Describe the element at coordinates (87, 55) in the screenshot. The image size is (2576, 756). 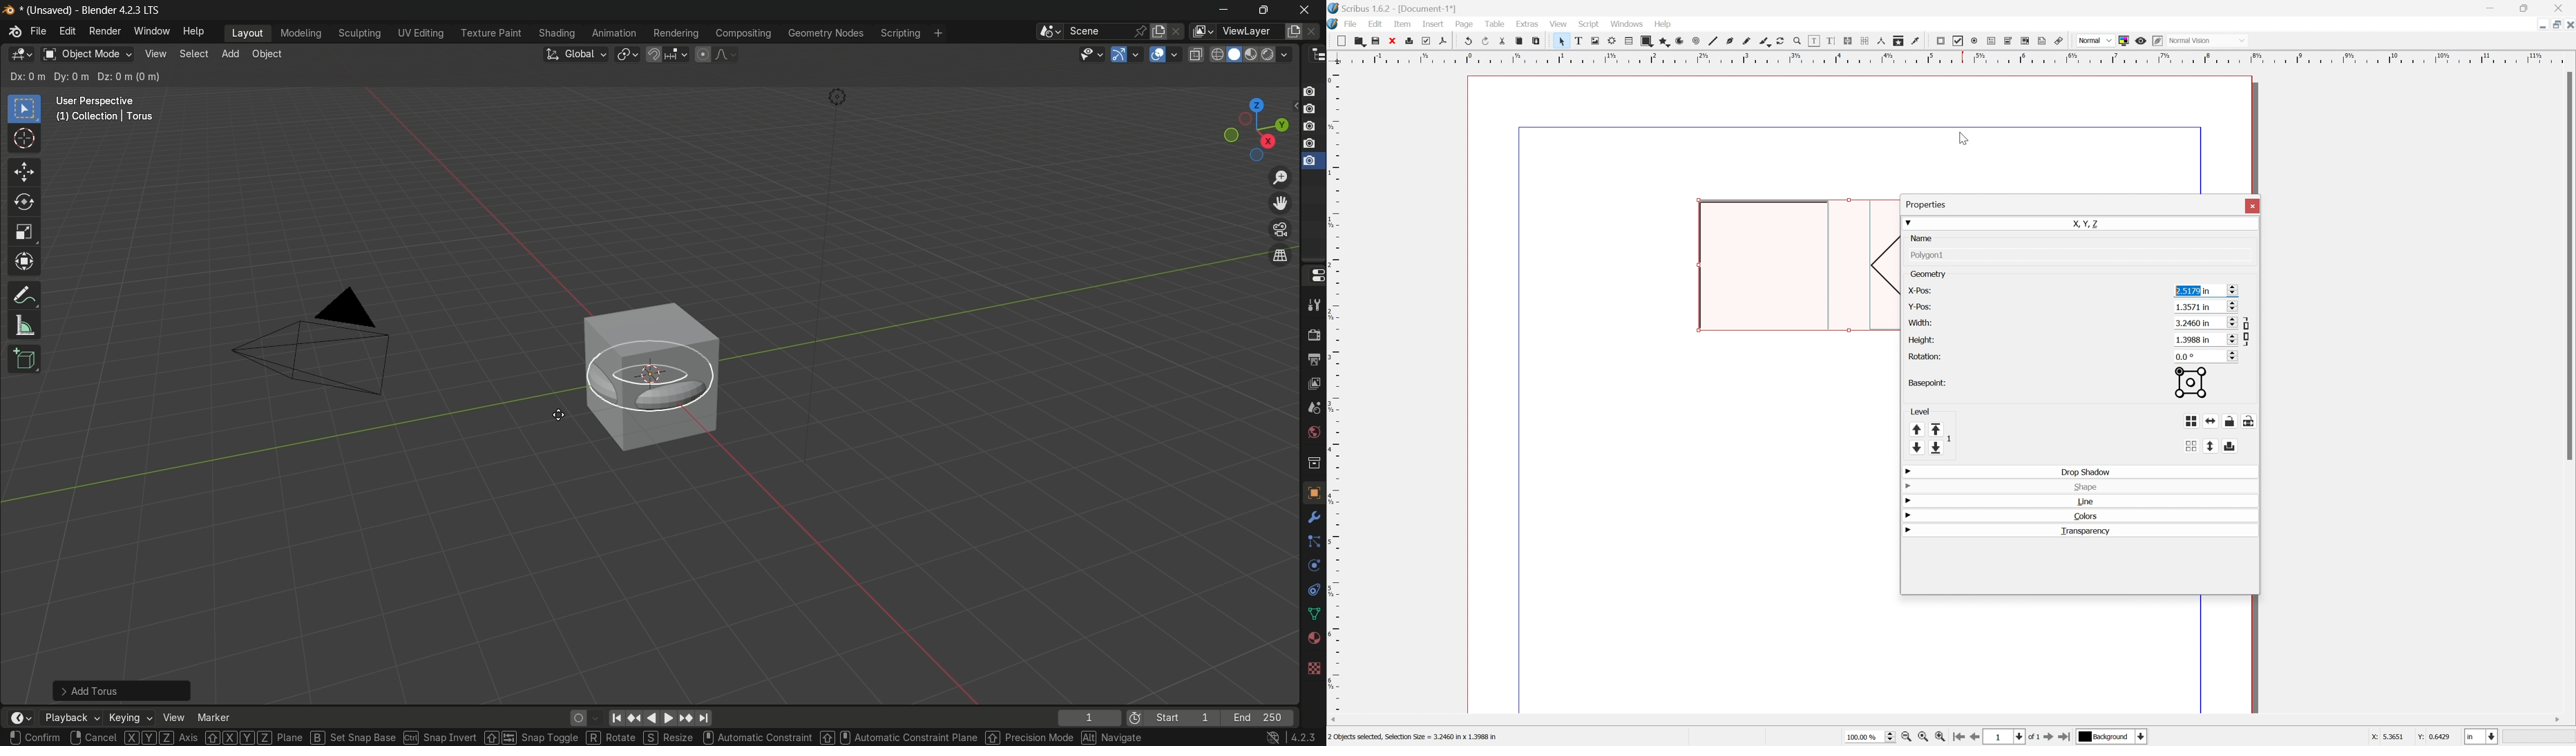
I see `object mode` at that location.